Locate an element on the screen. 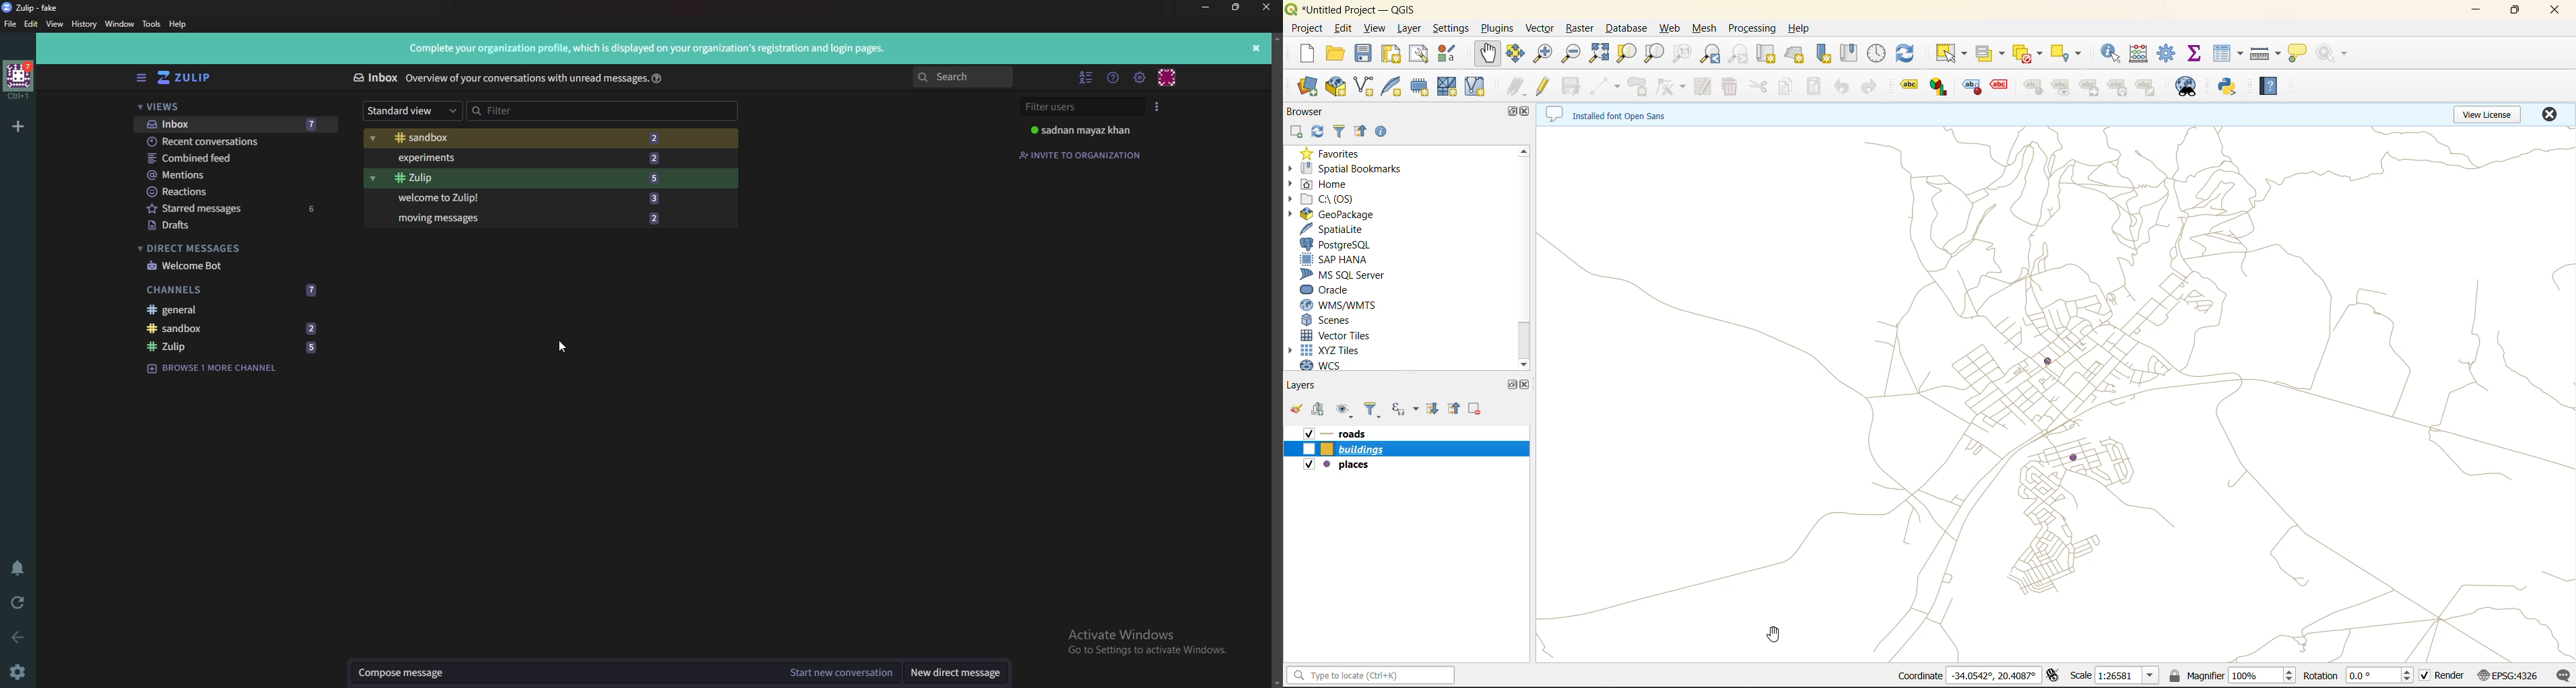  Experiments is located at coordinates (539, 159).